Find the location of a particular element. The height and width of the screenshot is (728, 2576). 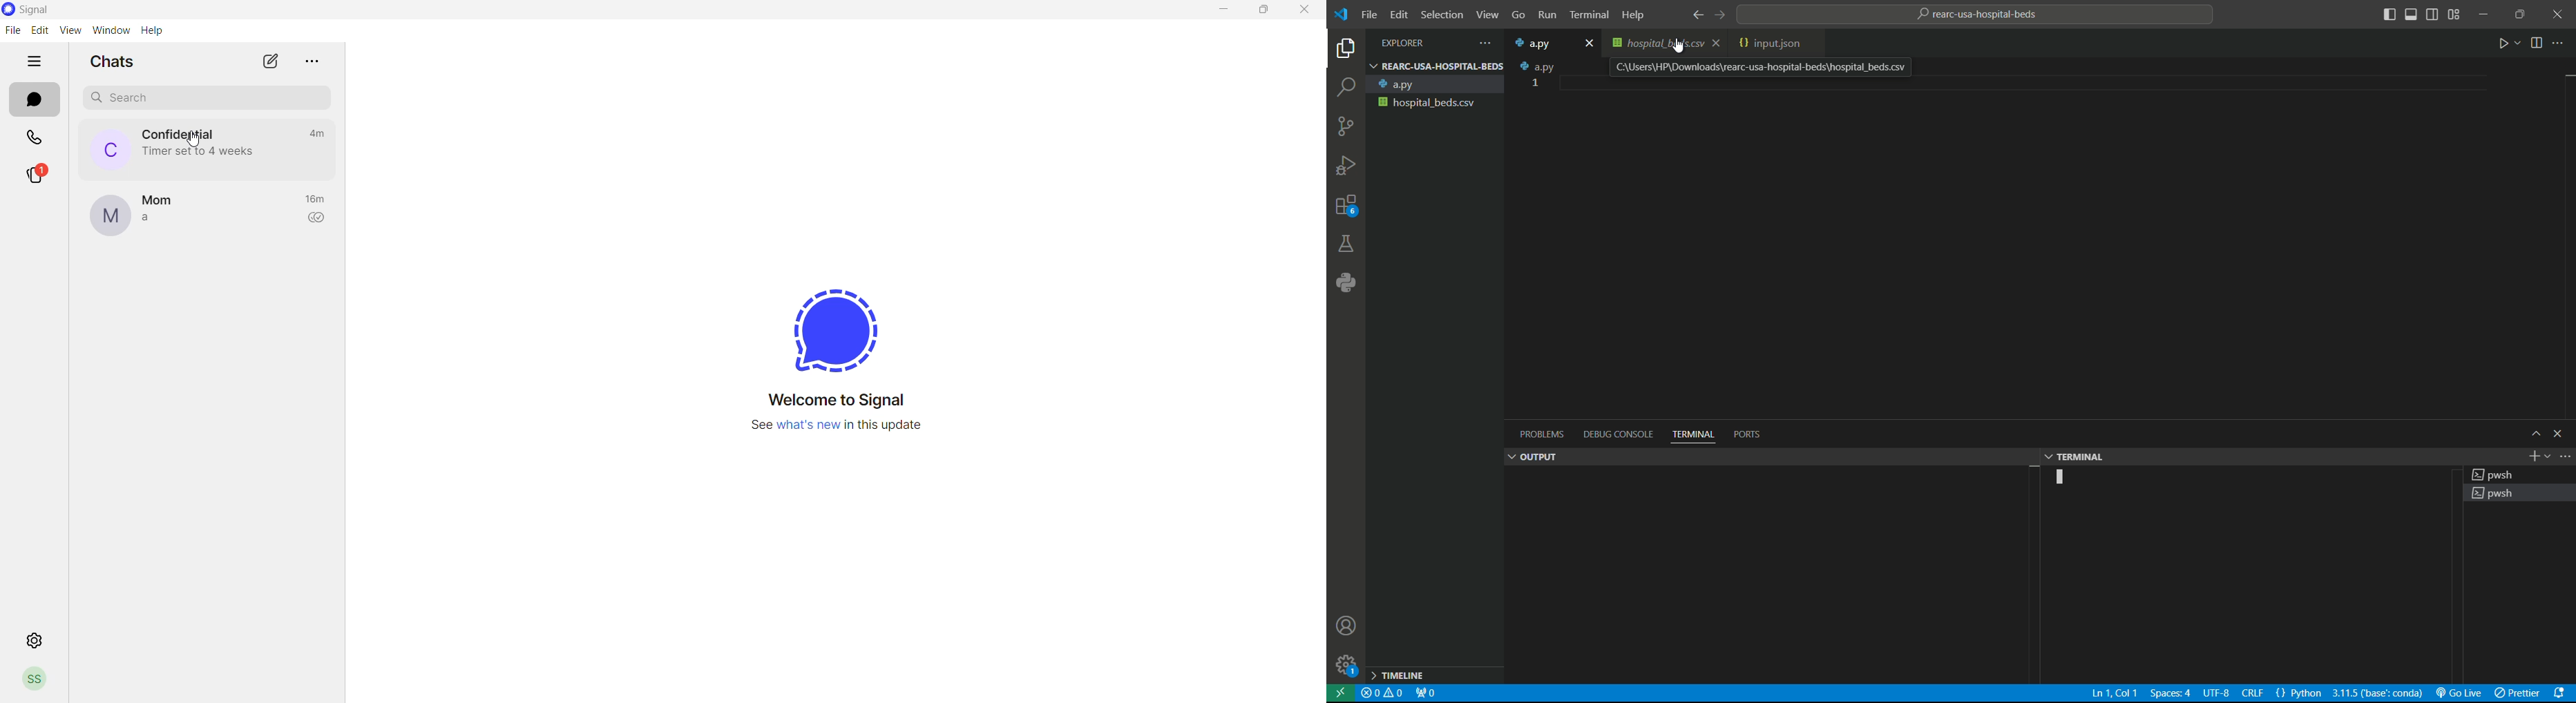

information regarding new update is located at coordinates (837, 429).